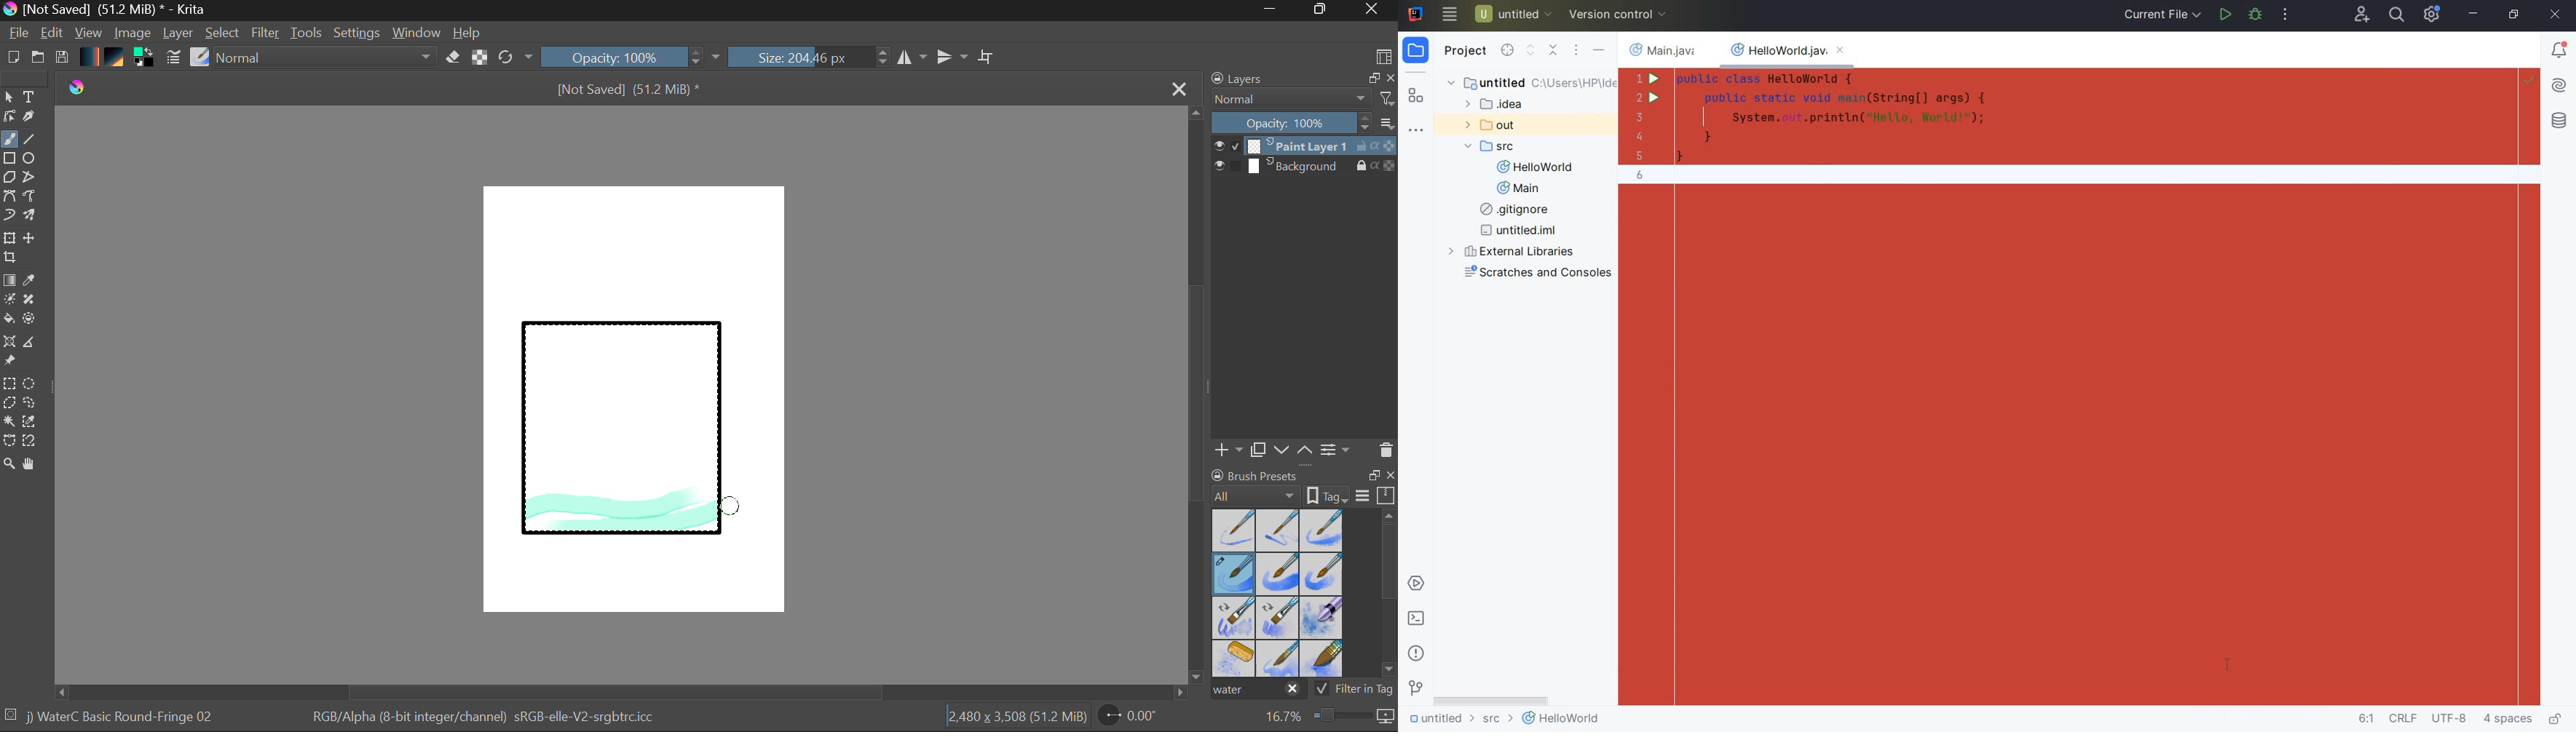 The height and width of the screenshot is (756, 2576). I want to click on untitled, so click(1439, 721).